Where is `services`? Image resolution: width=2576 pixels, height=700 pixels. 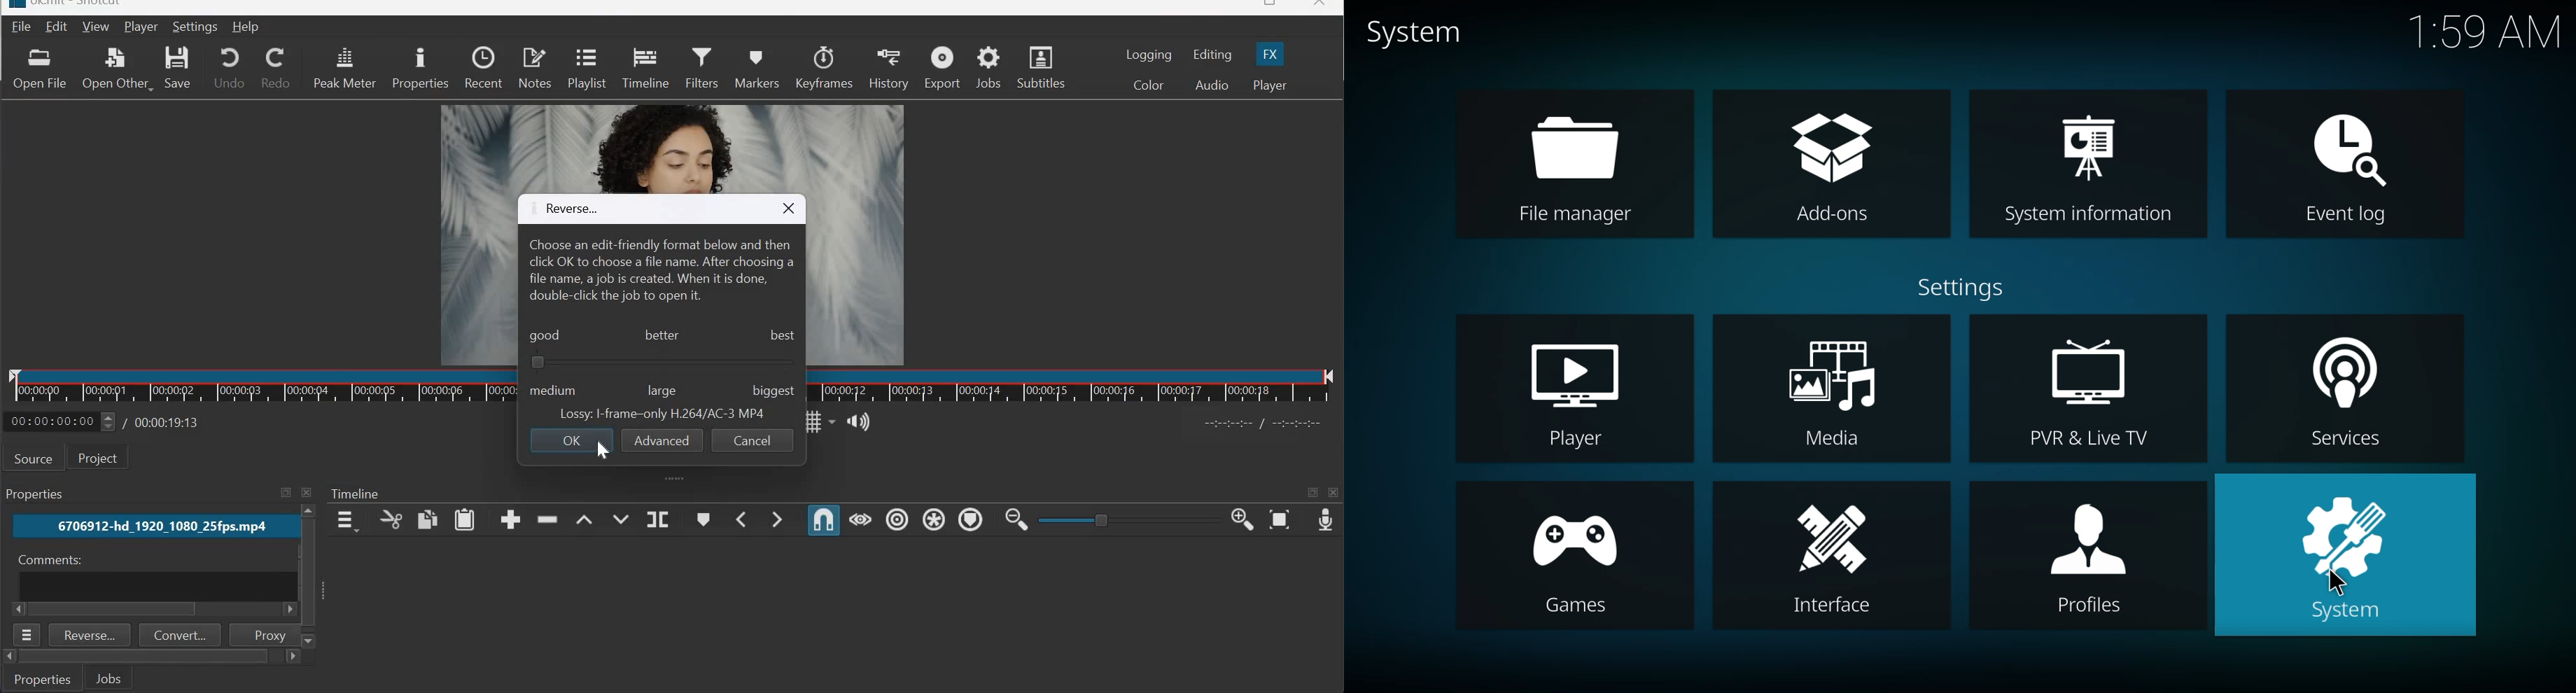
services is located at coordinates (2342, 391).